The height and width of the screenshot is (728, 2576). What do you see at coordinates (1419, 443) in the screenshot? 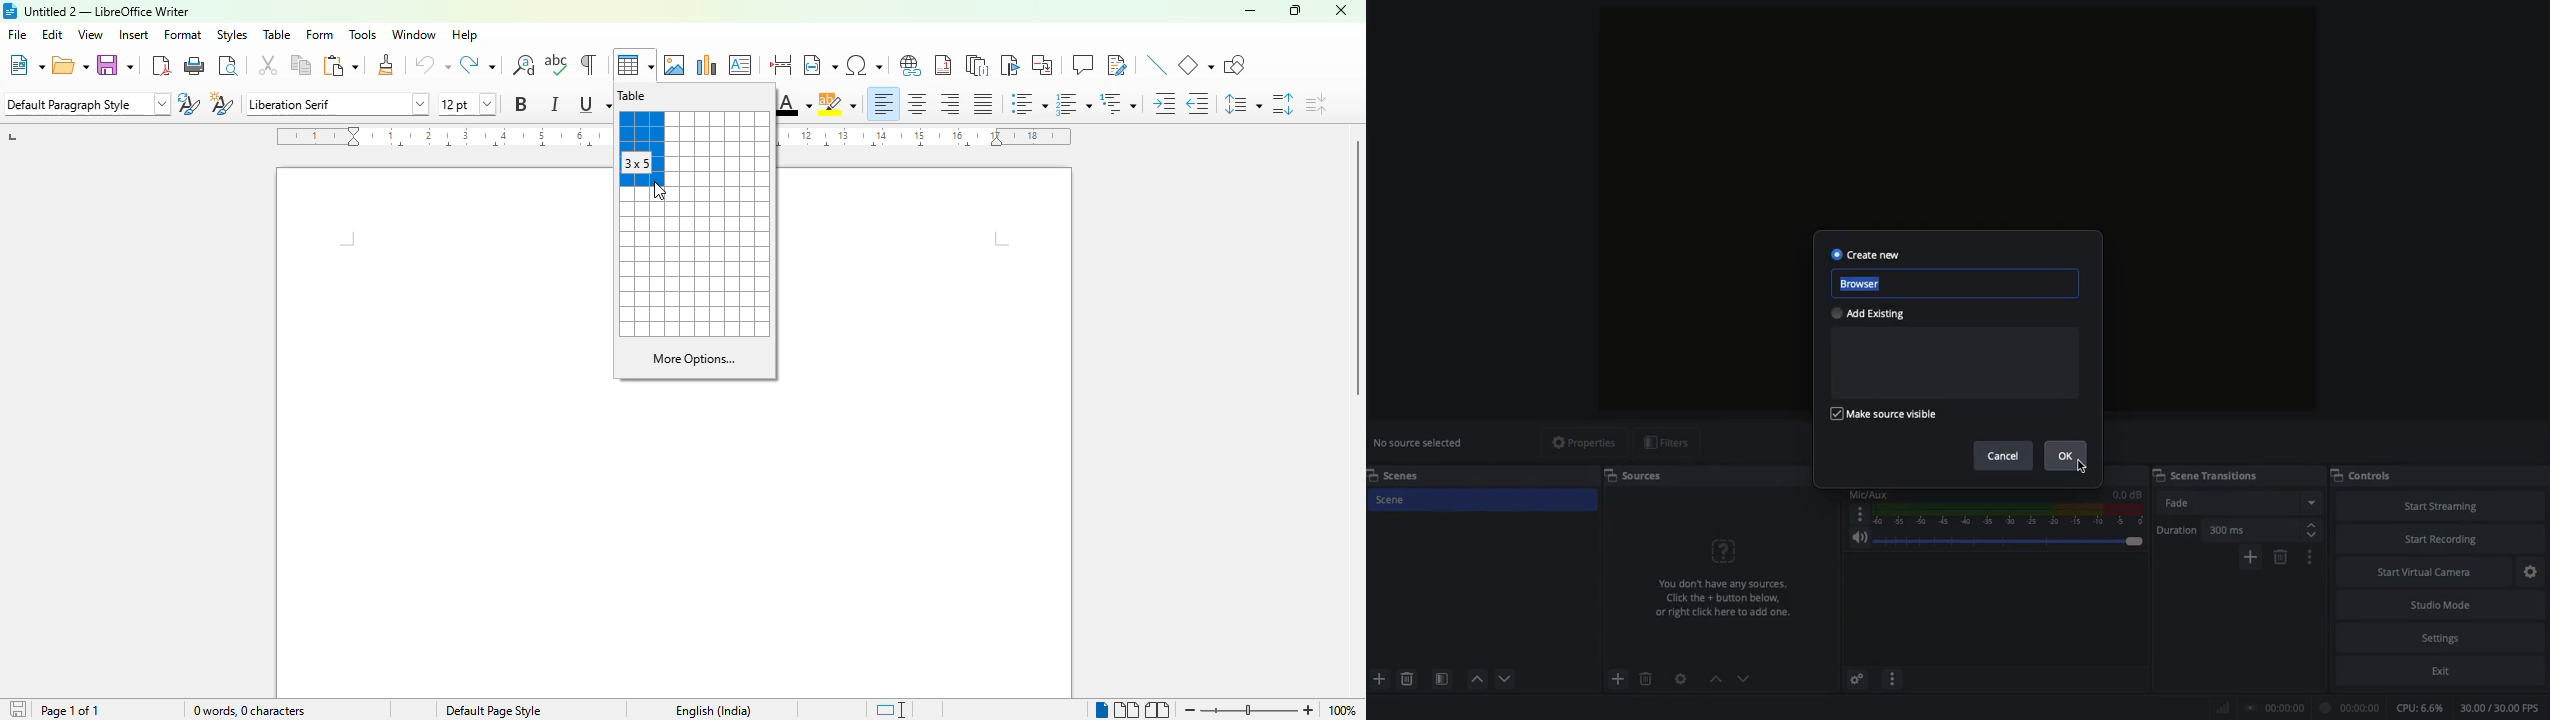
I see `No source selected` at bounding box center [1419, 443].